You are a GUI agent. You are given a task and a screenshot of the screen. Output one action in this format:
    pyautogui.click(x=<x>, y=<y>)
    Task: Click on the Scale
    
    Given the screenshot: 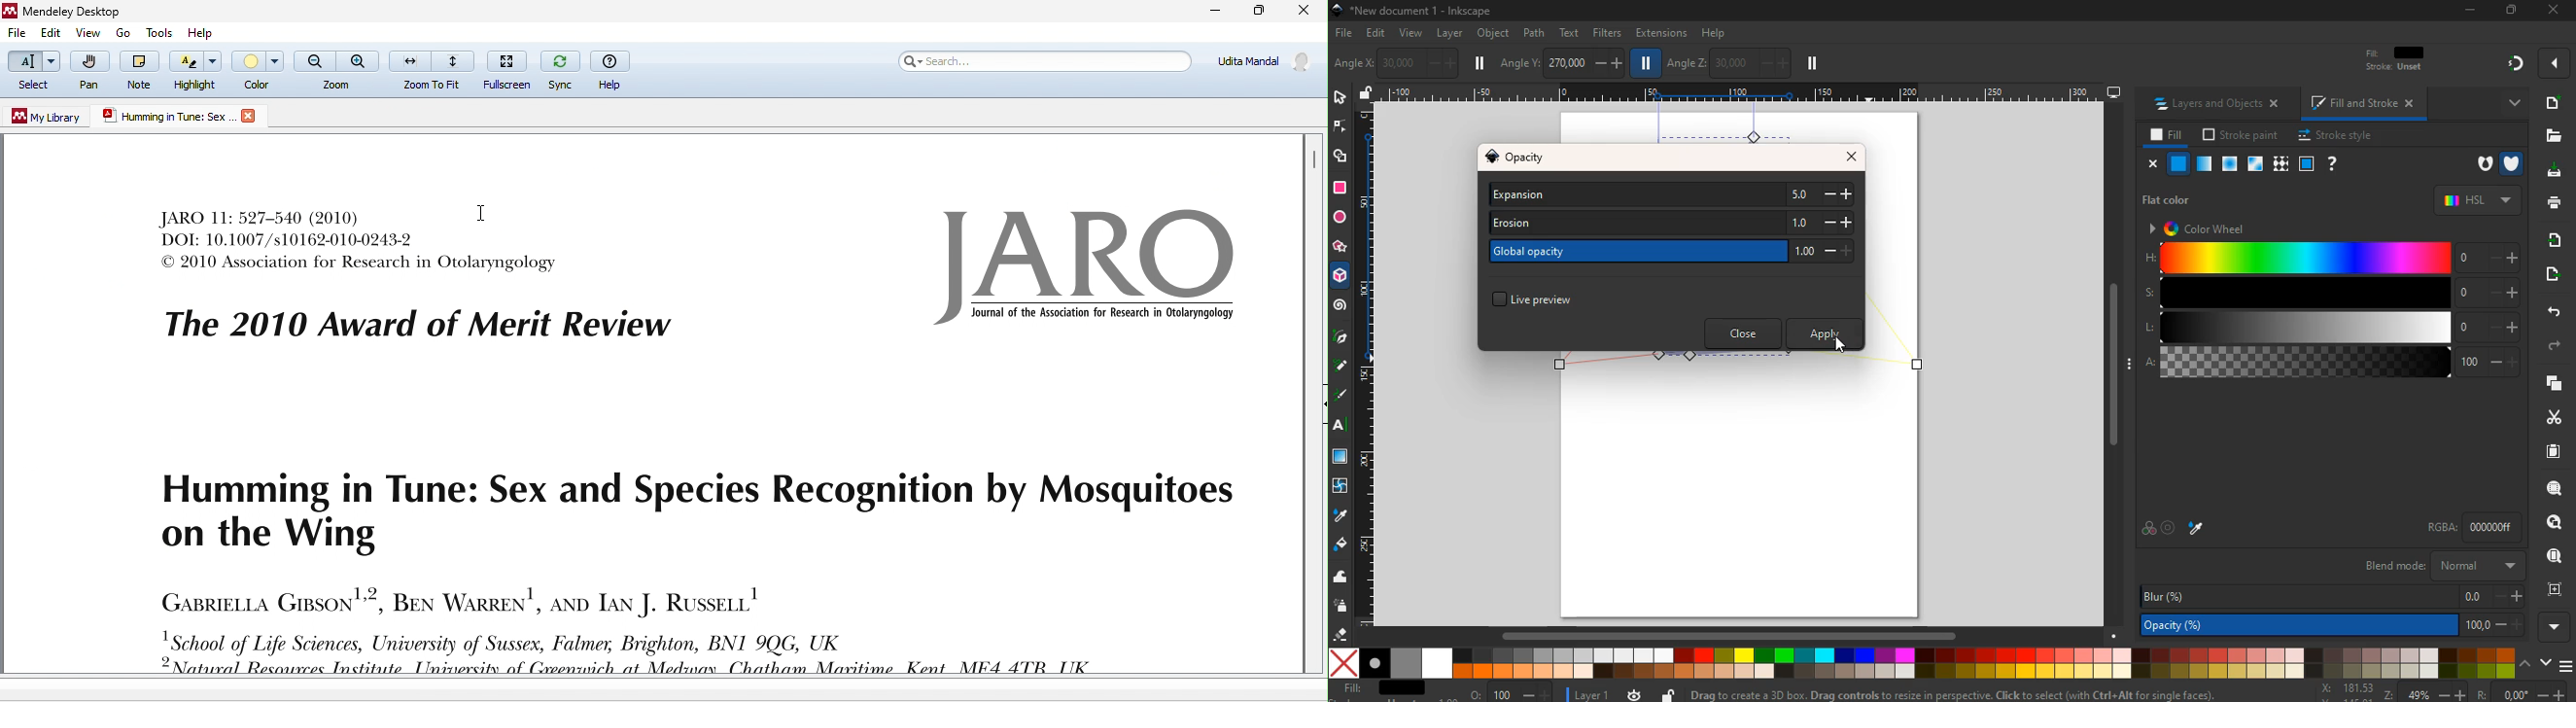 What is the action you would take?
    pyautogui.click(x=1736, y=92)
    